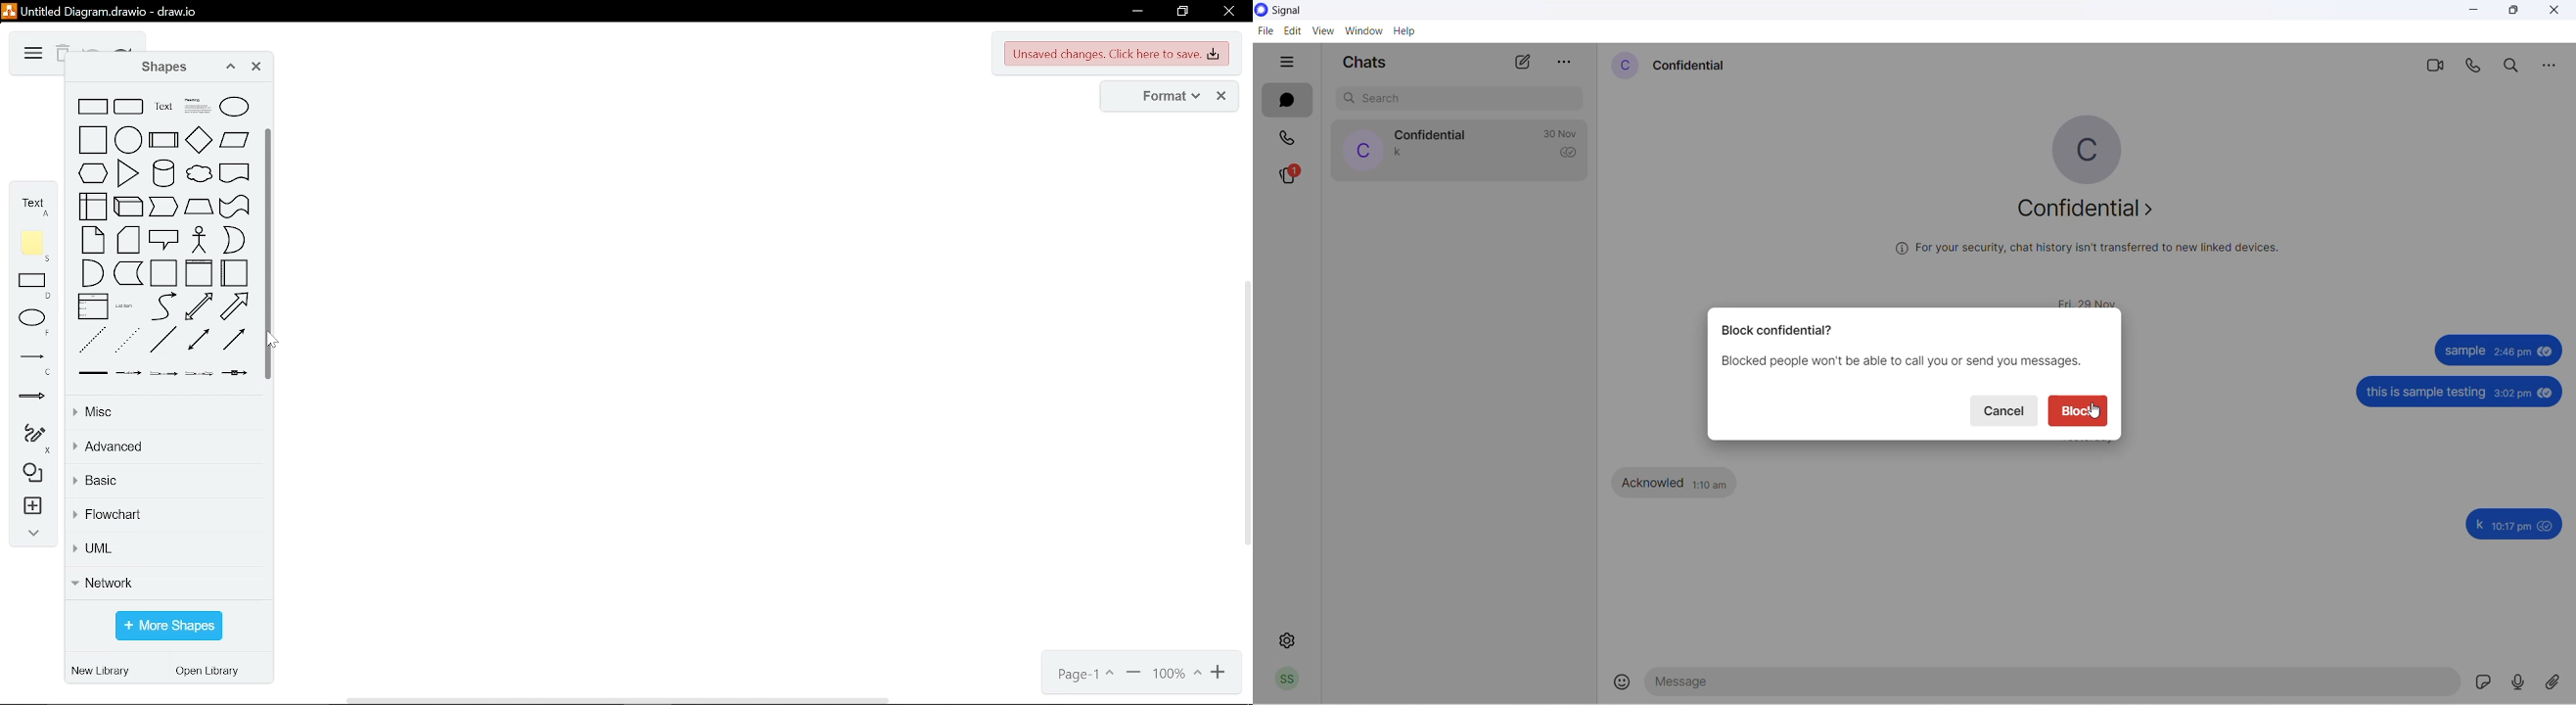 The image size is (2576, 728). What do you see at coordinates (270, 253) in the screenshot?
I see `vertical scrollbar` at bounding box center [270, 253].